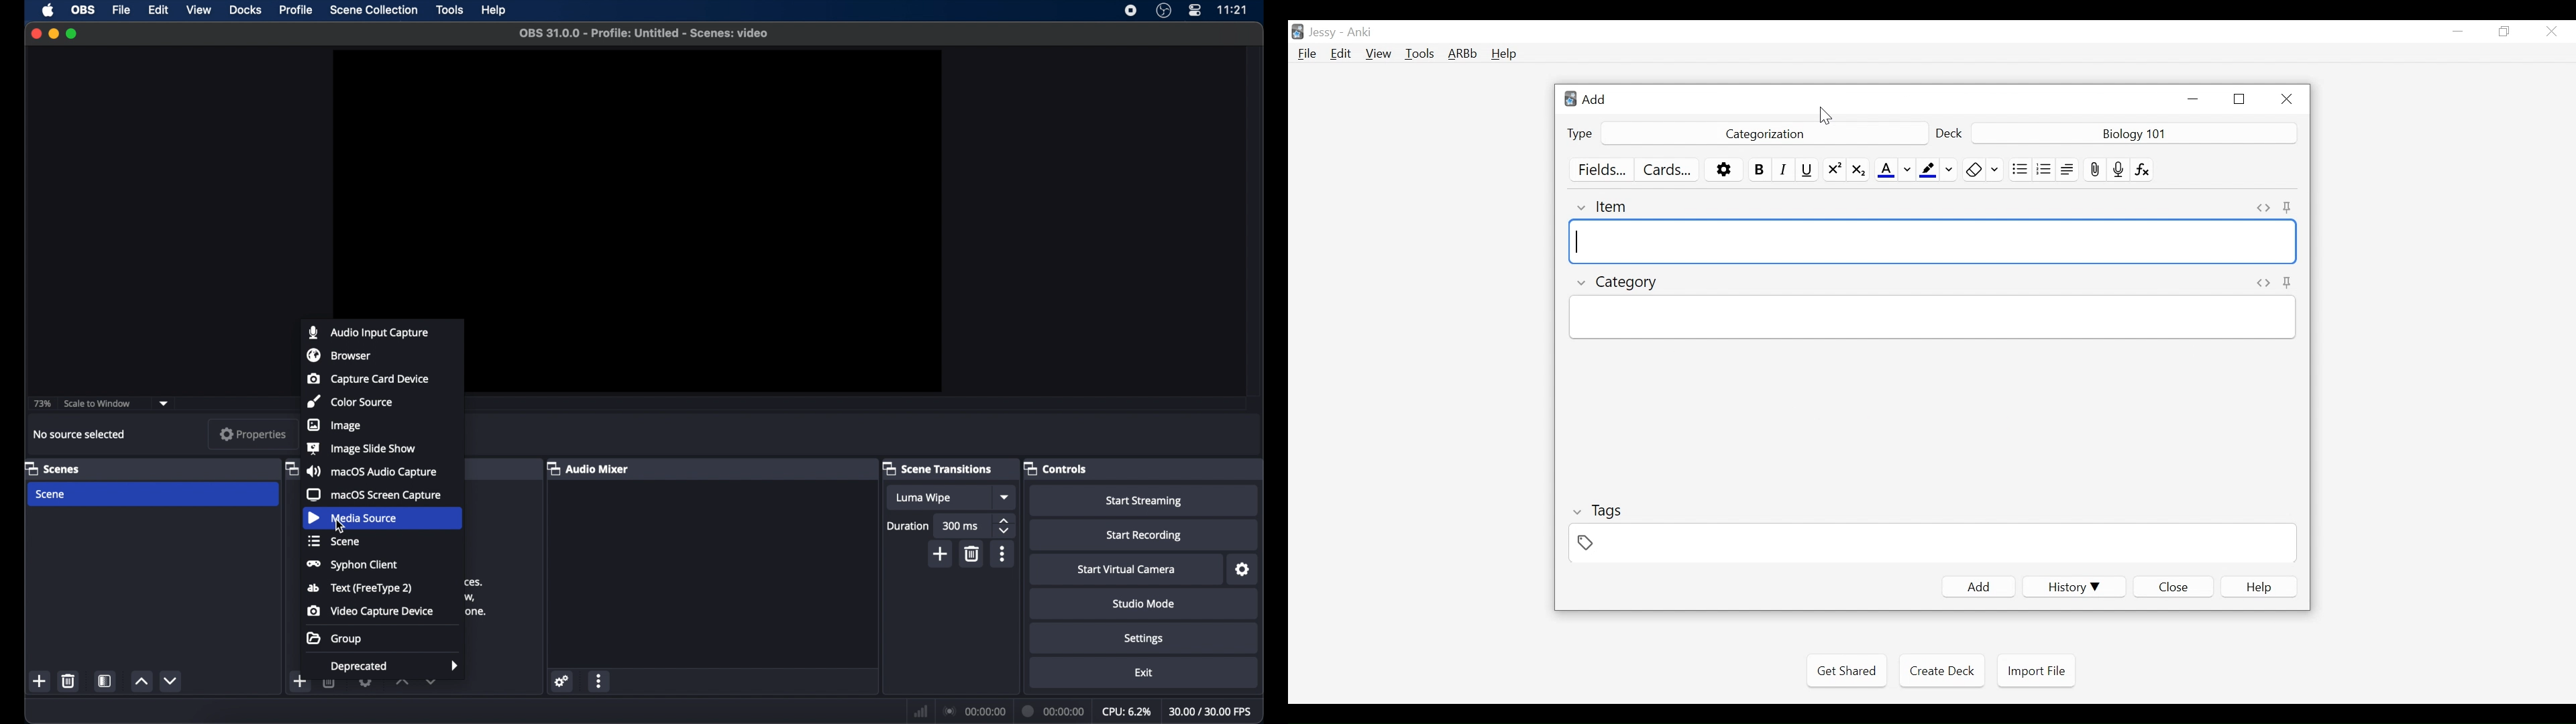 The height and width of the screenshot is (728, 2576). What do you see at coordinates (476, 599) in the screenshot?
I see `obscure text` at bounding box center [476, 599].